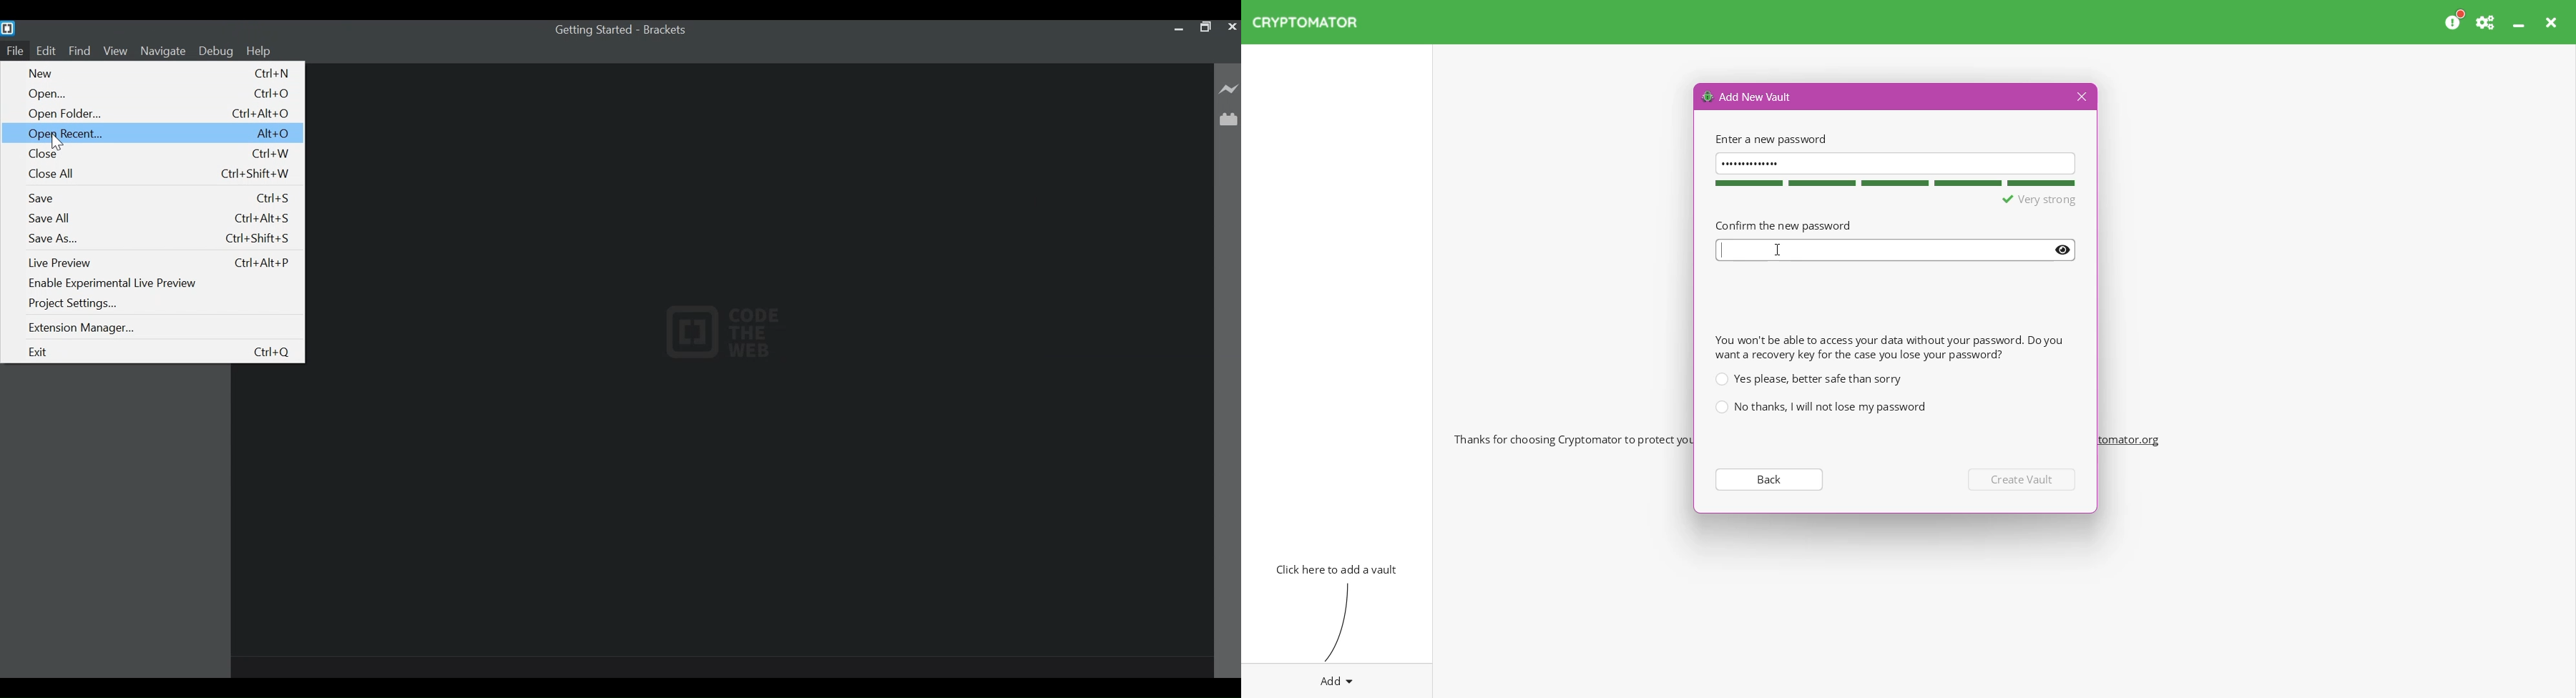  What do you see at coordinates (160, 198) in the screenshot?
I see `Save` at bounding box center [160, 198].